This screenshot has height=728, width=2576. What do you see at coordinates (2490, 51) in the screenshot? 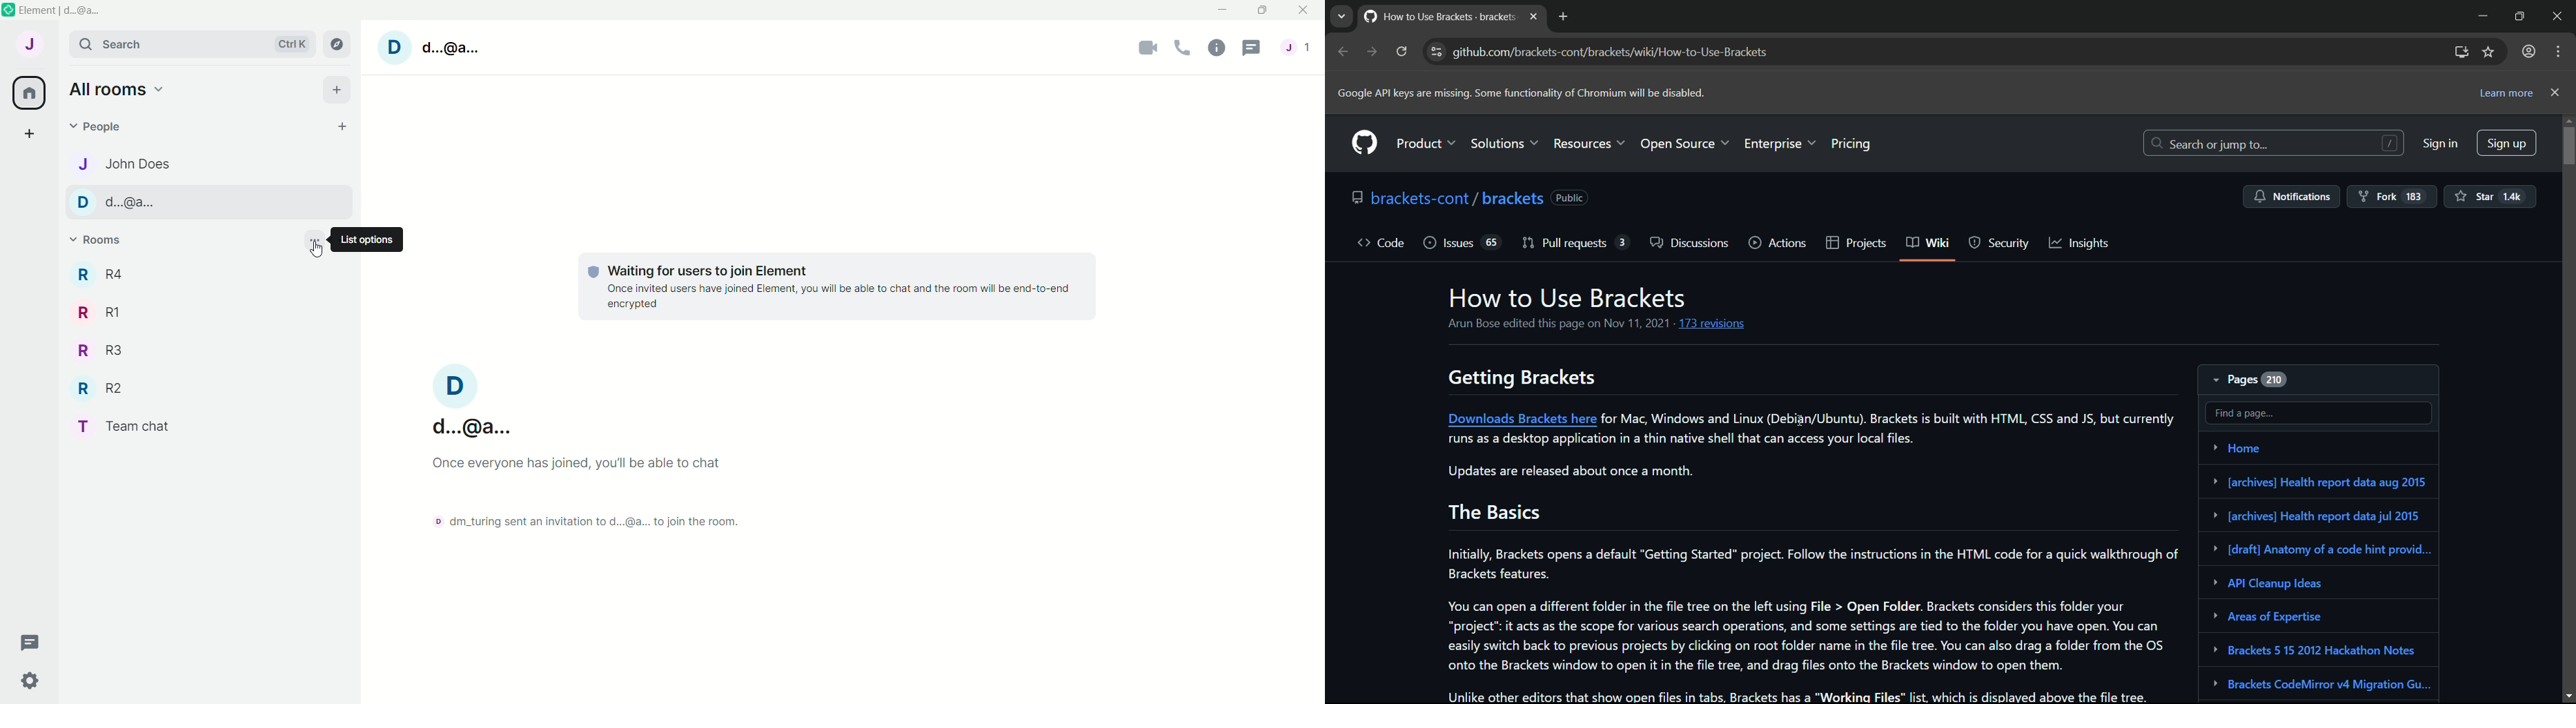
I see `bookmark this tab` at bounding box center [2490, 51].